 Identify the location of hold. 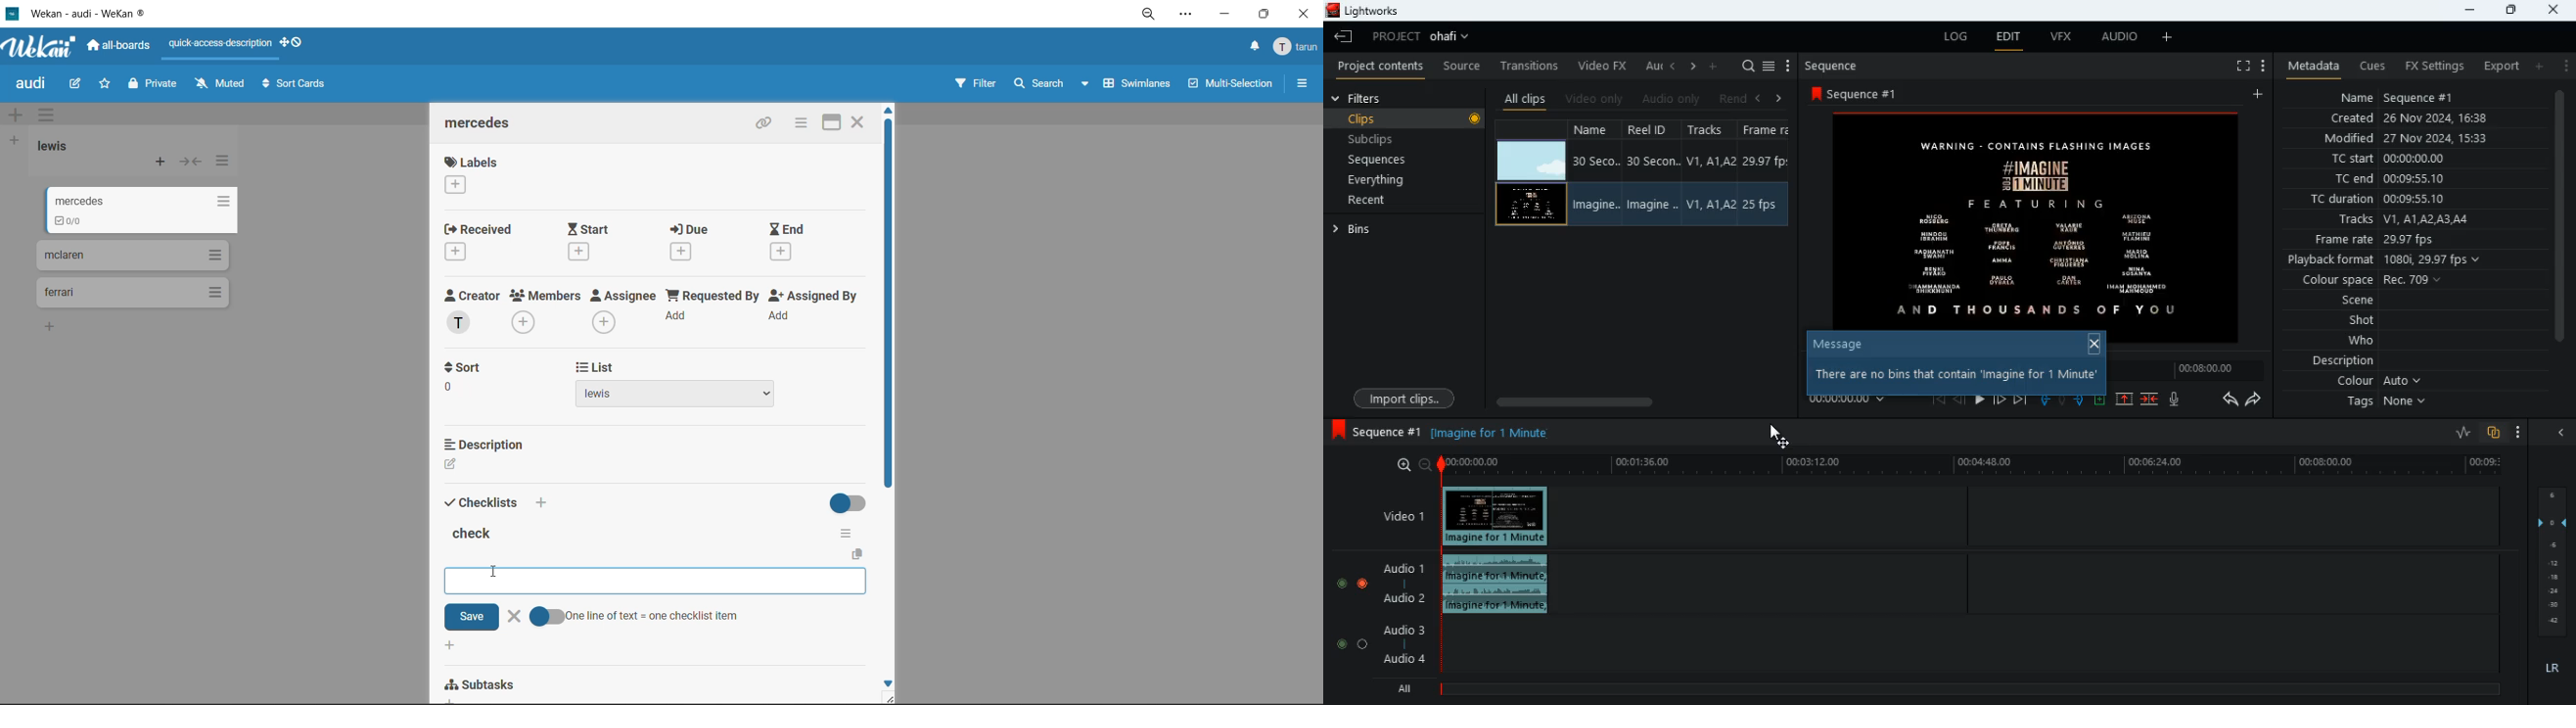
(2063, 400).